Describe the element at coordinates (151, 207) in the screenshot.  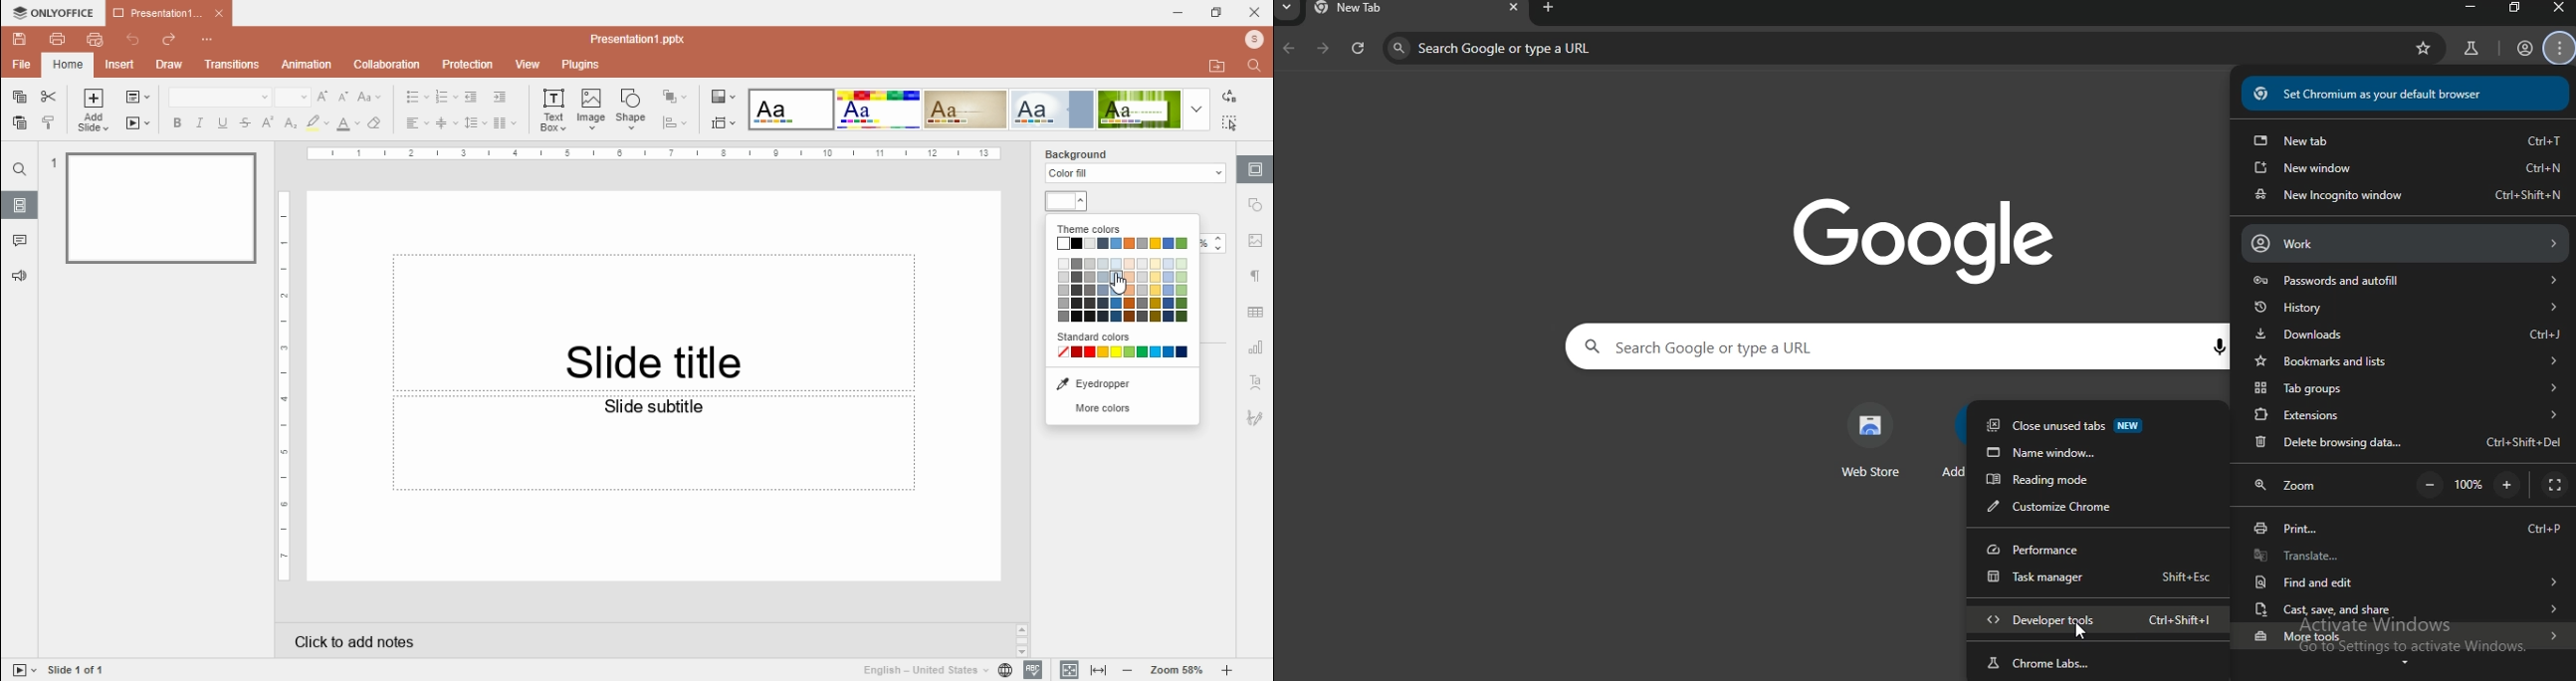
I see `slide 1` at that location.